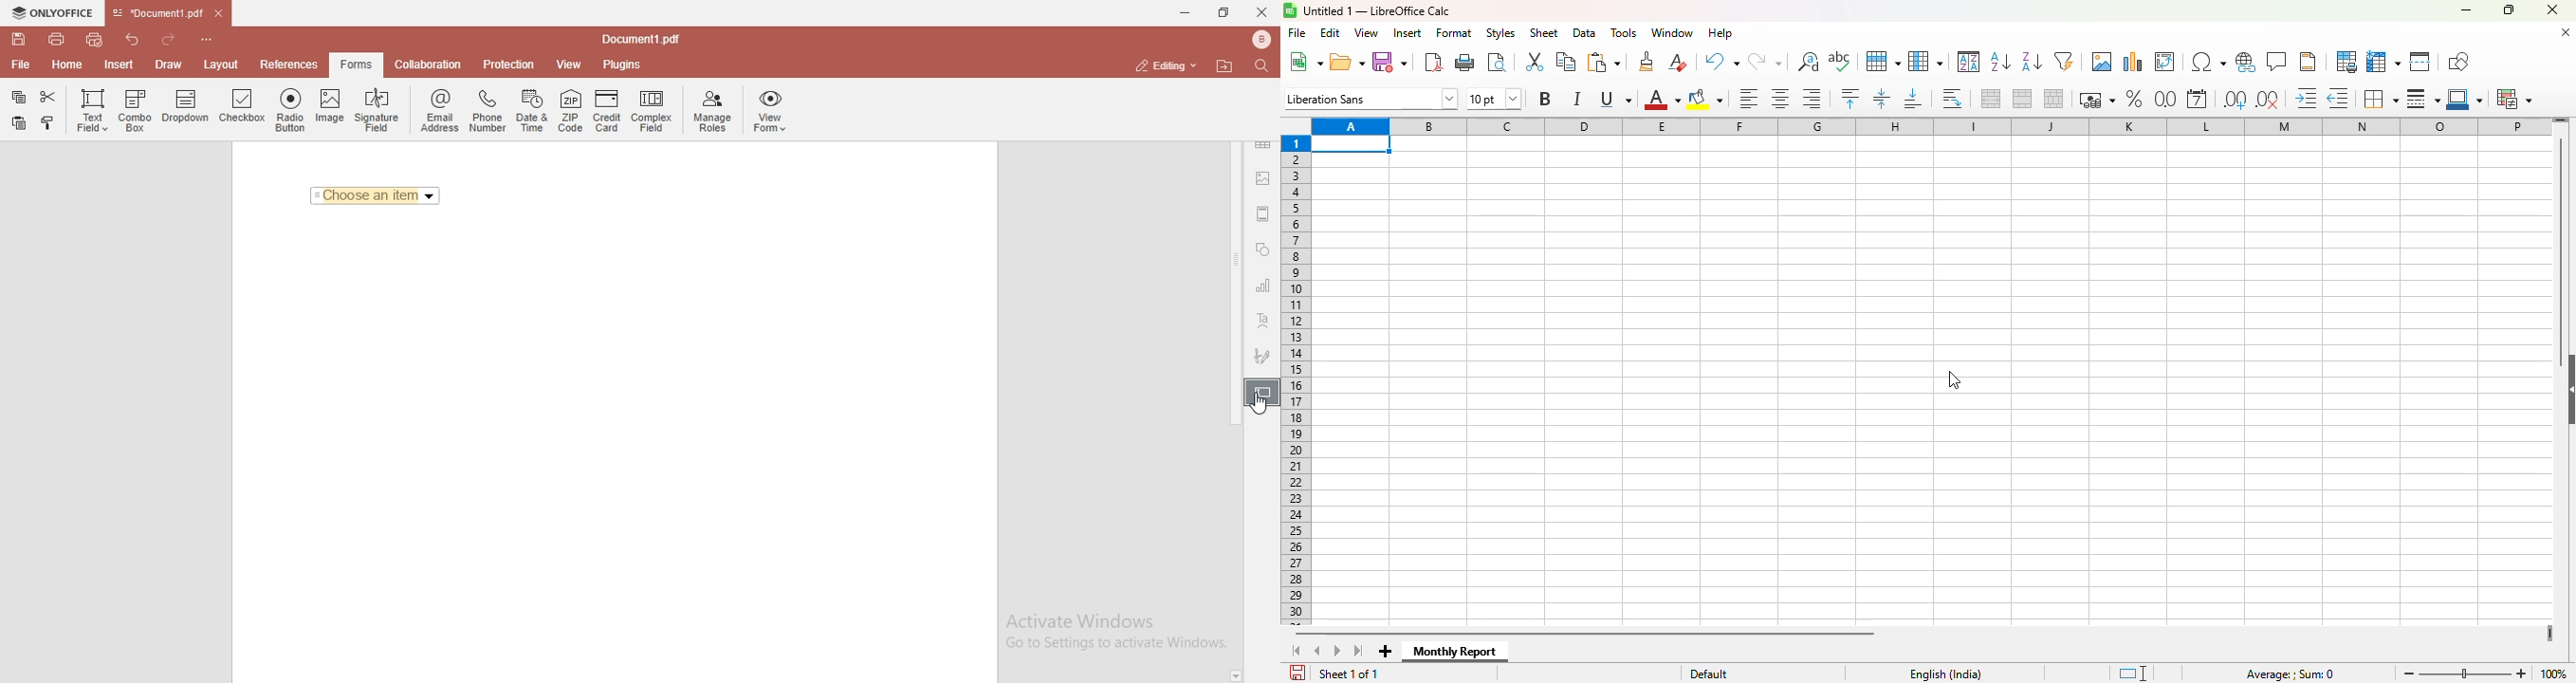 The width and height of the screenshot is (2576, 700). I want to click on quick print, so click(96, 38).